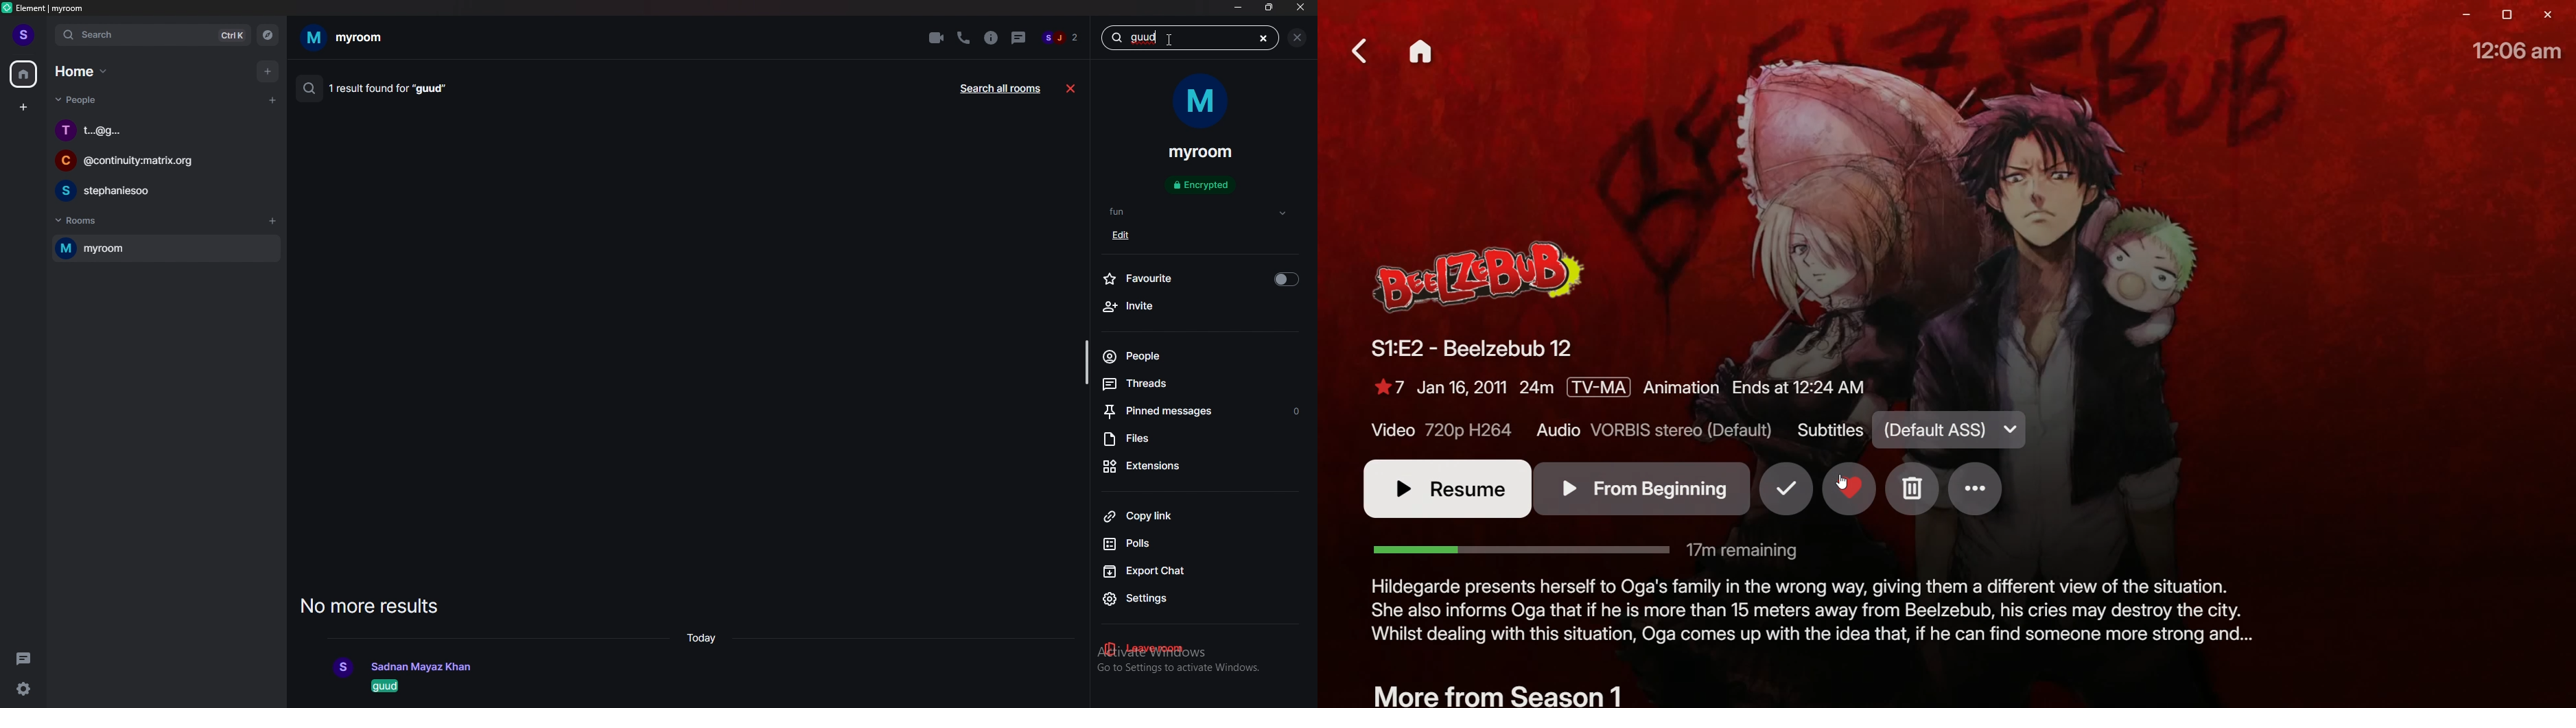 Image resolution: width=2576 pixels, height=728 pixels. I want to click on polls, so click(1165, 544).